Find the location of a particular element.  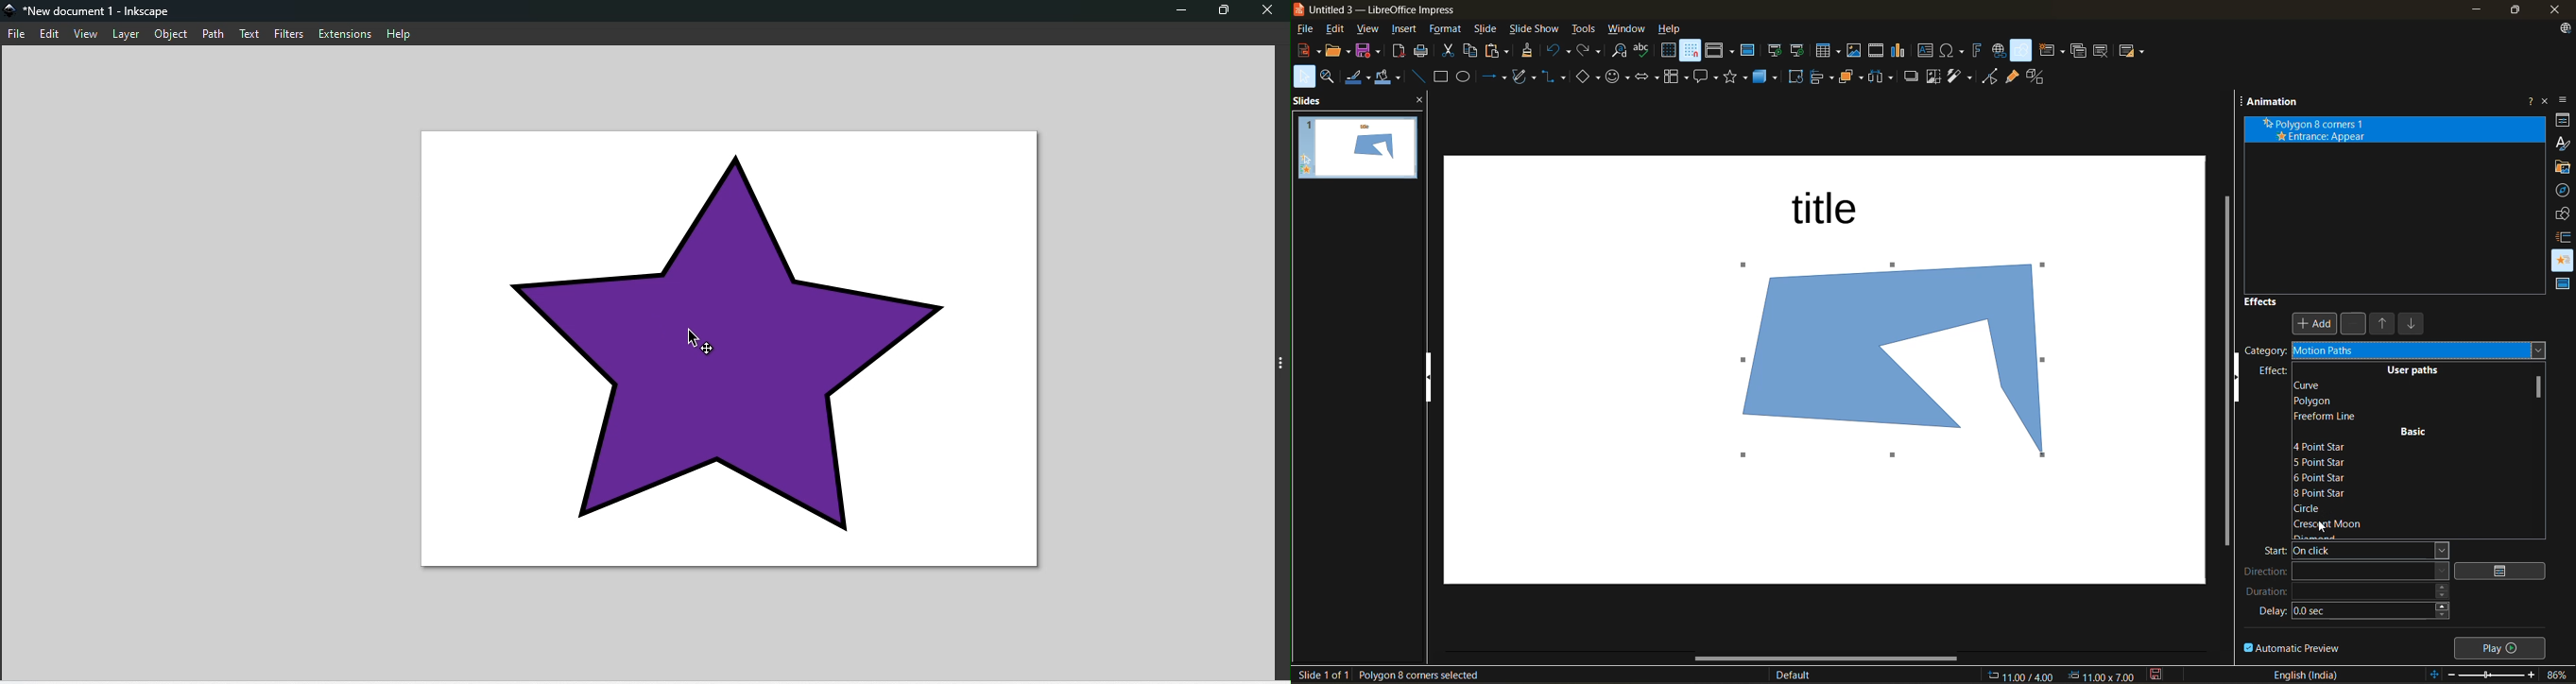

5 point star is located at coordinates (2326, 462).